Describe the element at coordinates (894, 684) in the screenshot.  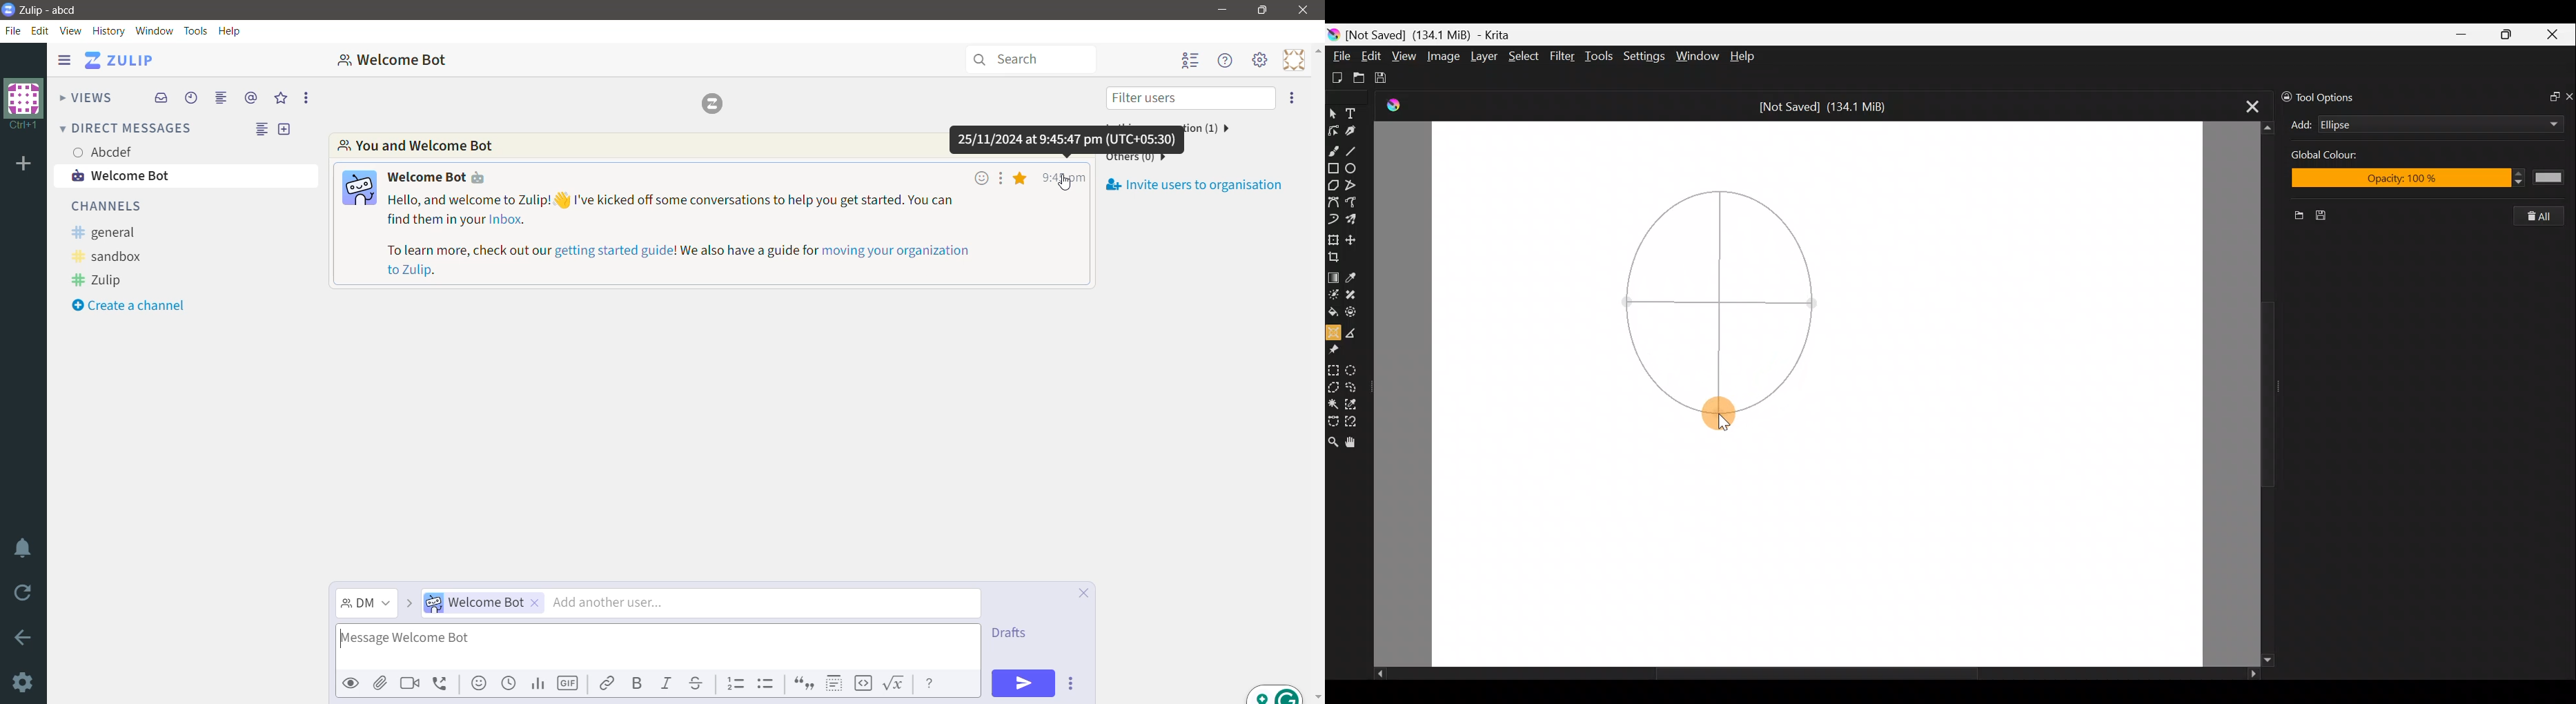
I see `Math` at that location.